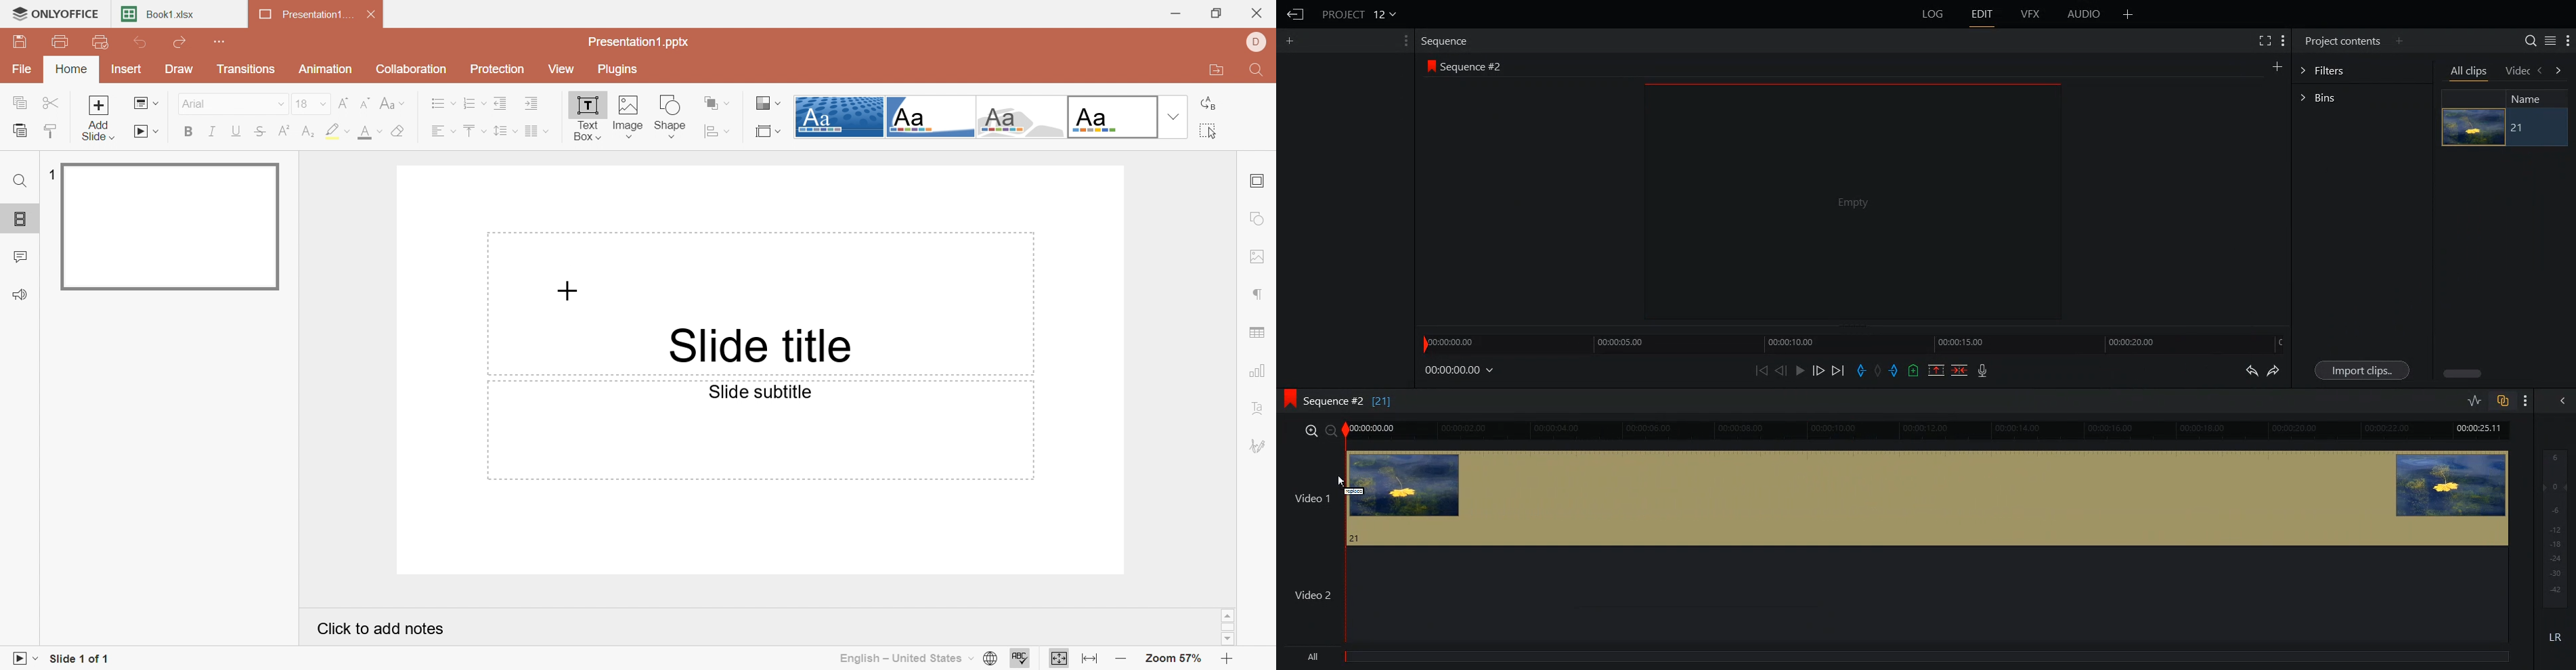 The image size is (2576, 672). I want to click on Cursor, so click(567, 291).